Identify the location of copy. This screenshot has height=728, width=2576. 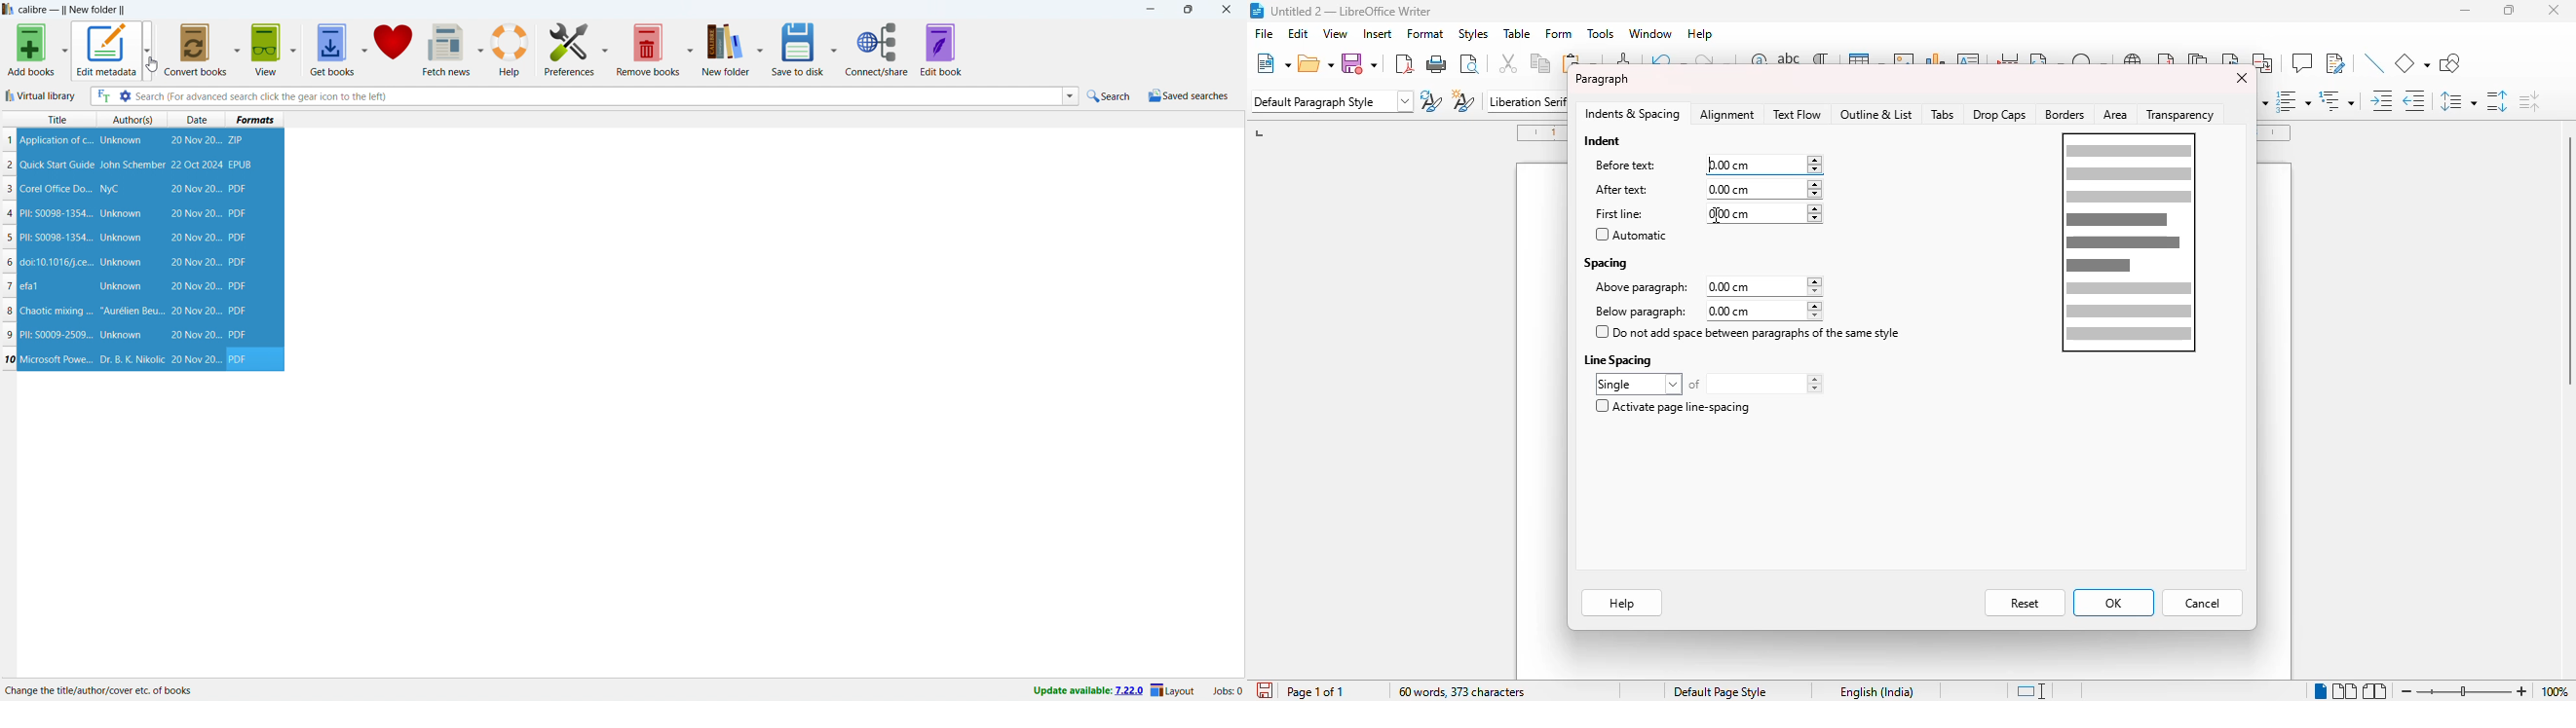
(1541, 63).